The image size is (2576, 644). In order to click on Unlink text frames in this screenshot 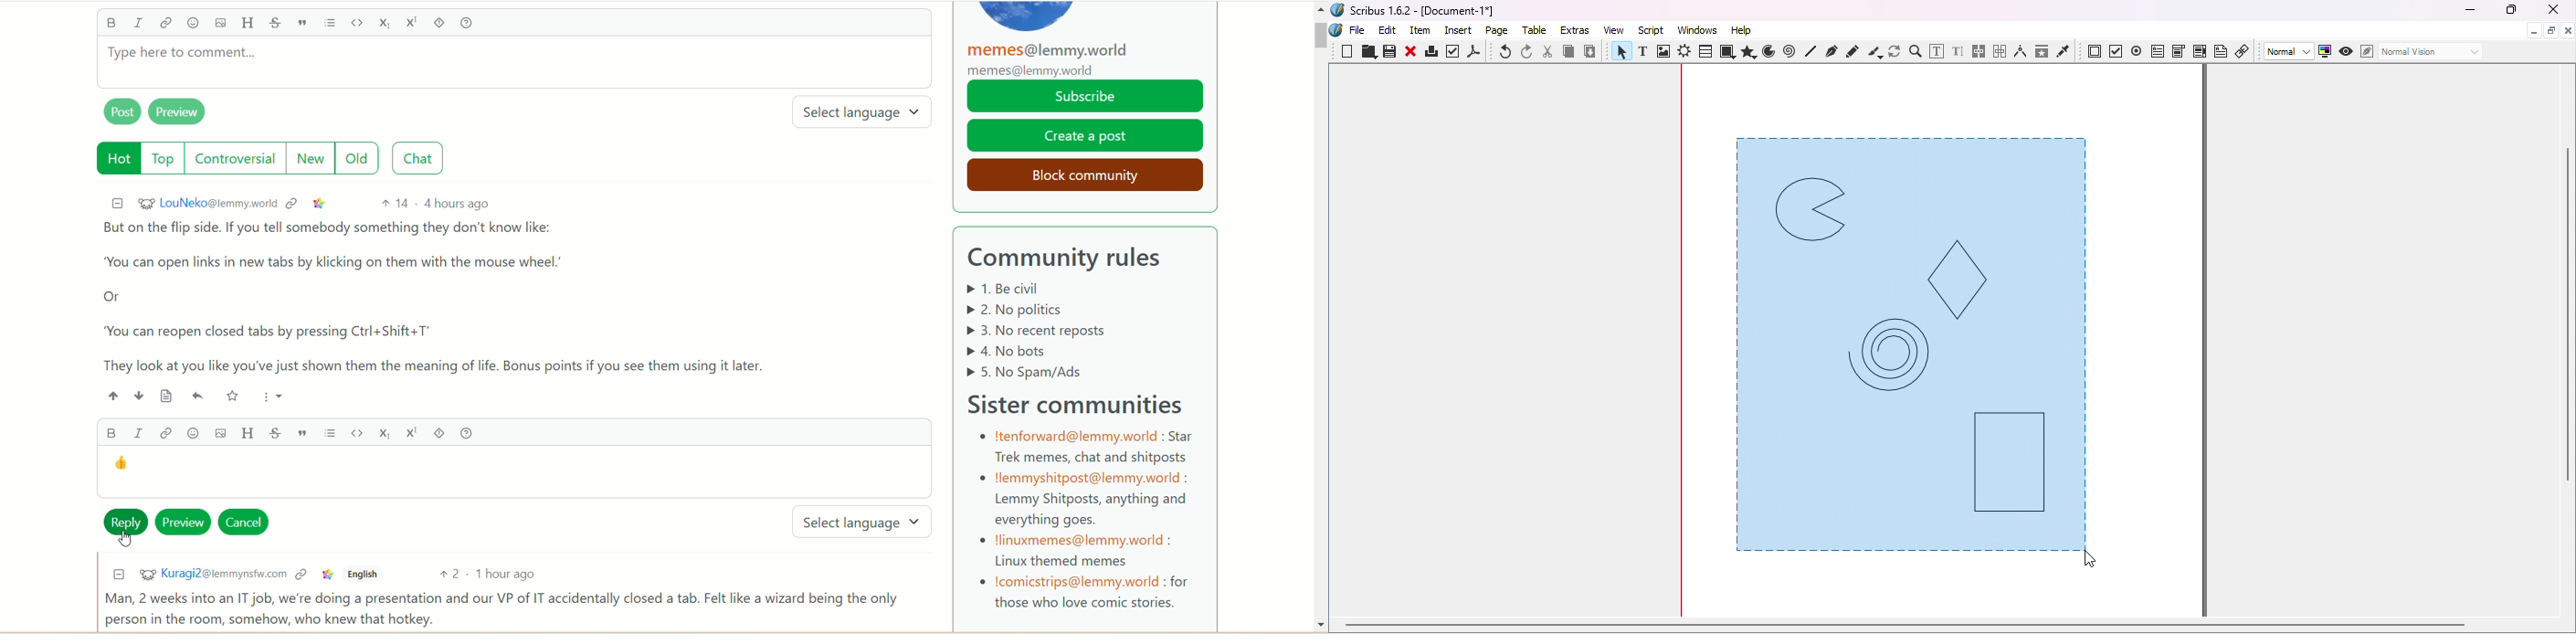, I will do `click(2000, 51)`.